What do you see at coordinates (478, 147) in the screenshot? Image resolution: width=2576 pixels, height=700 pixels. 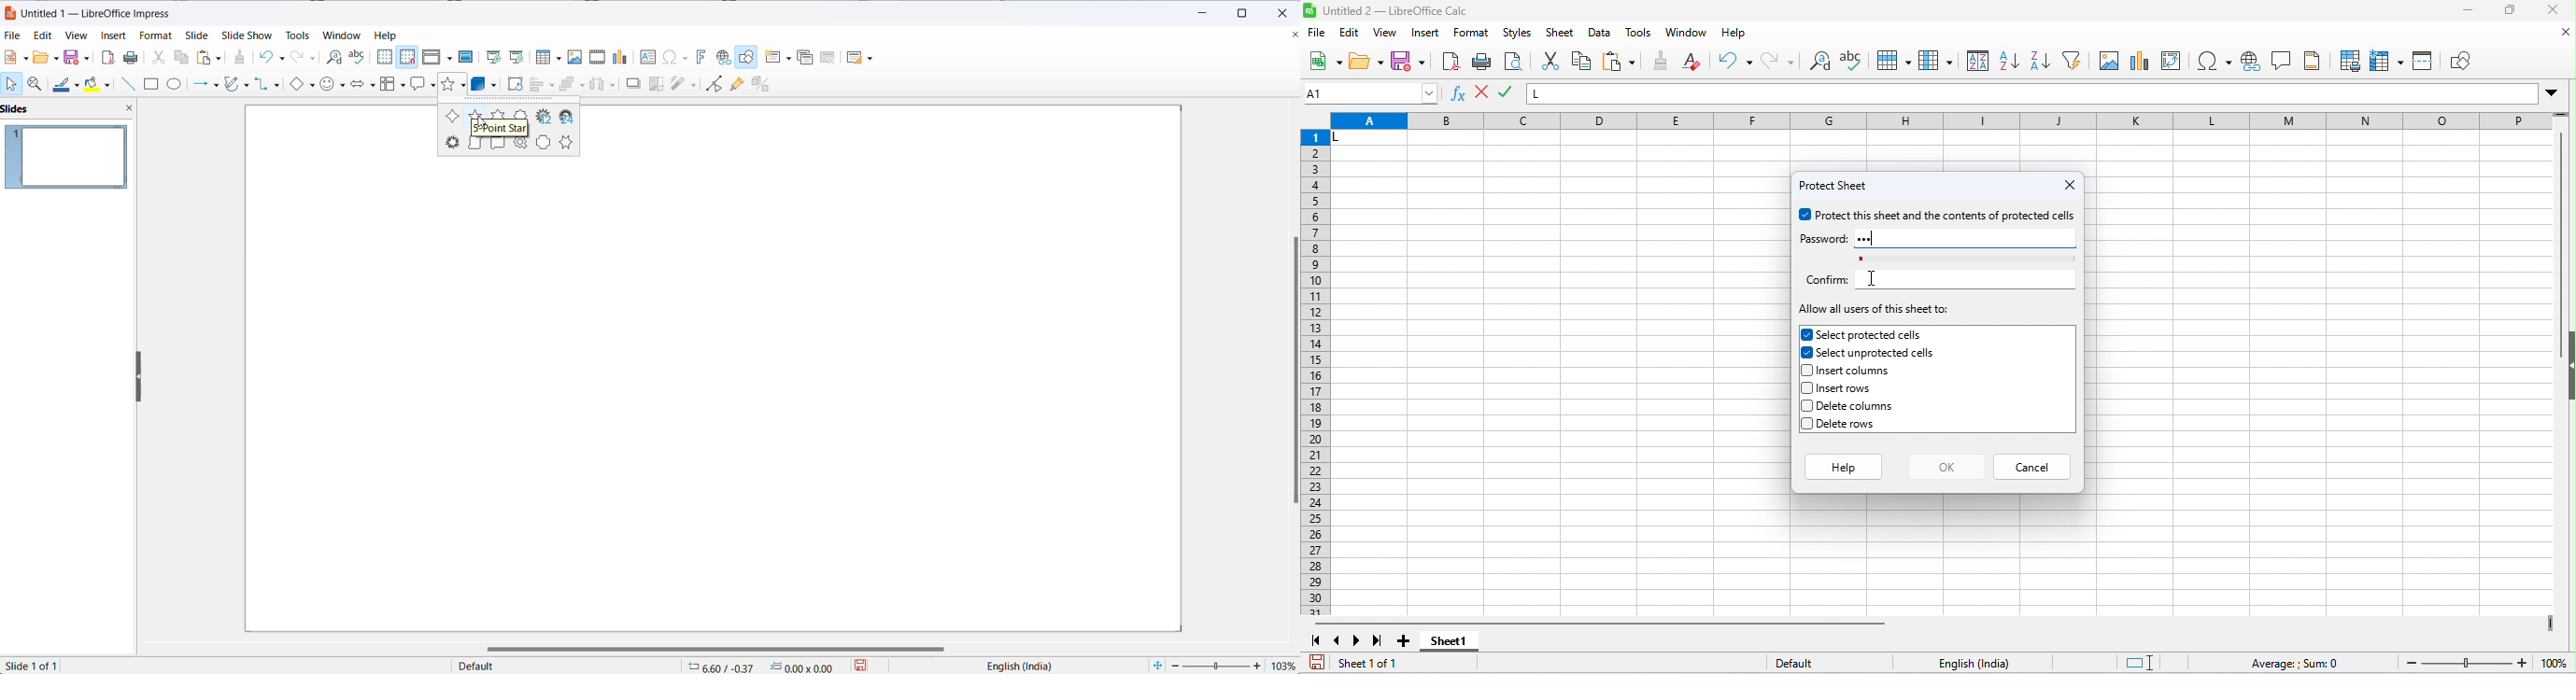 I see `vertical scroll` at bounding box center [478, 147].